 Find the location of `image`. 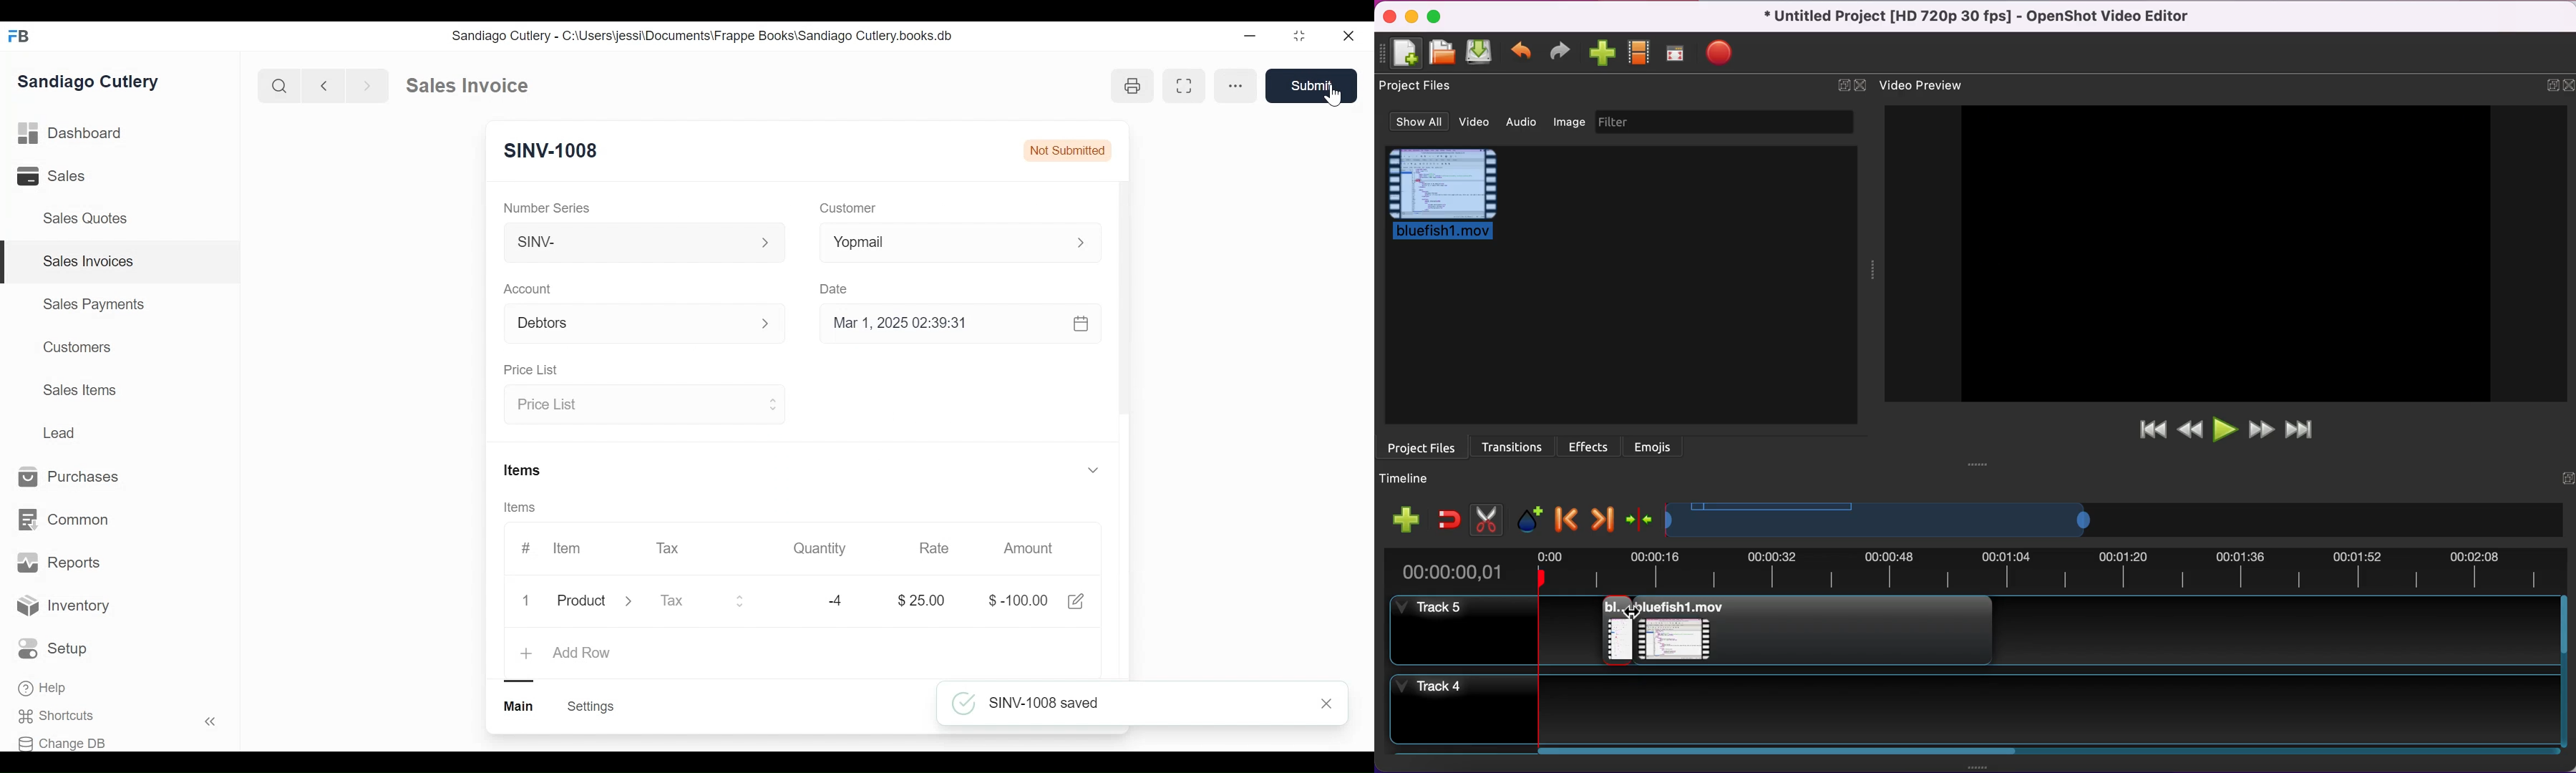

image is located at coordinates (1570, 125).